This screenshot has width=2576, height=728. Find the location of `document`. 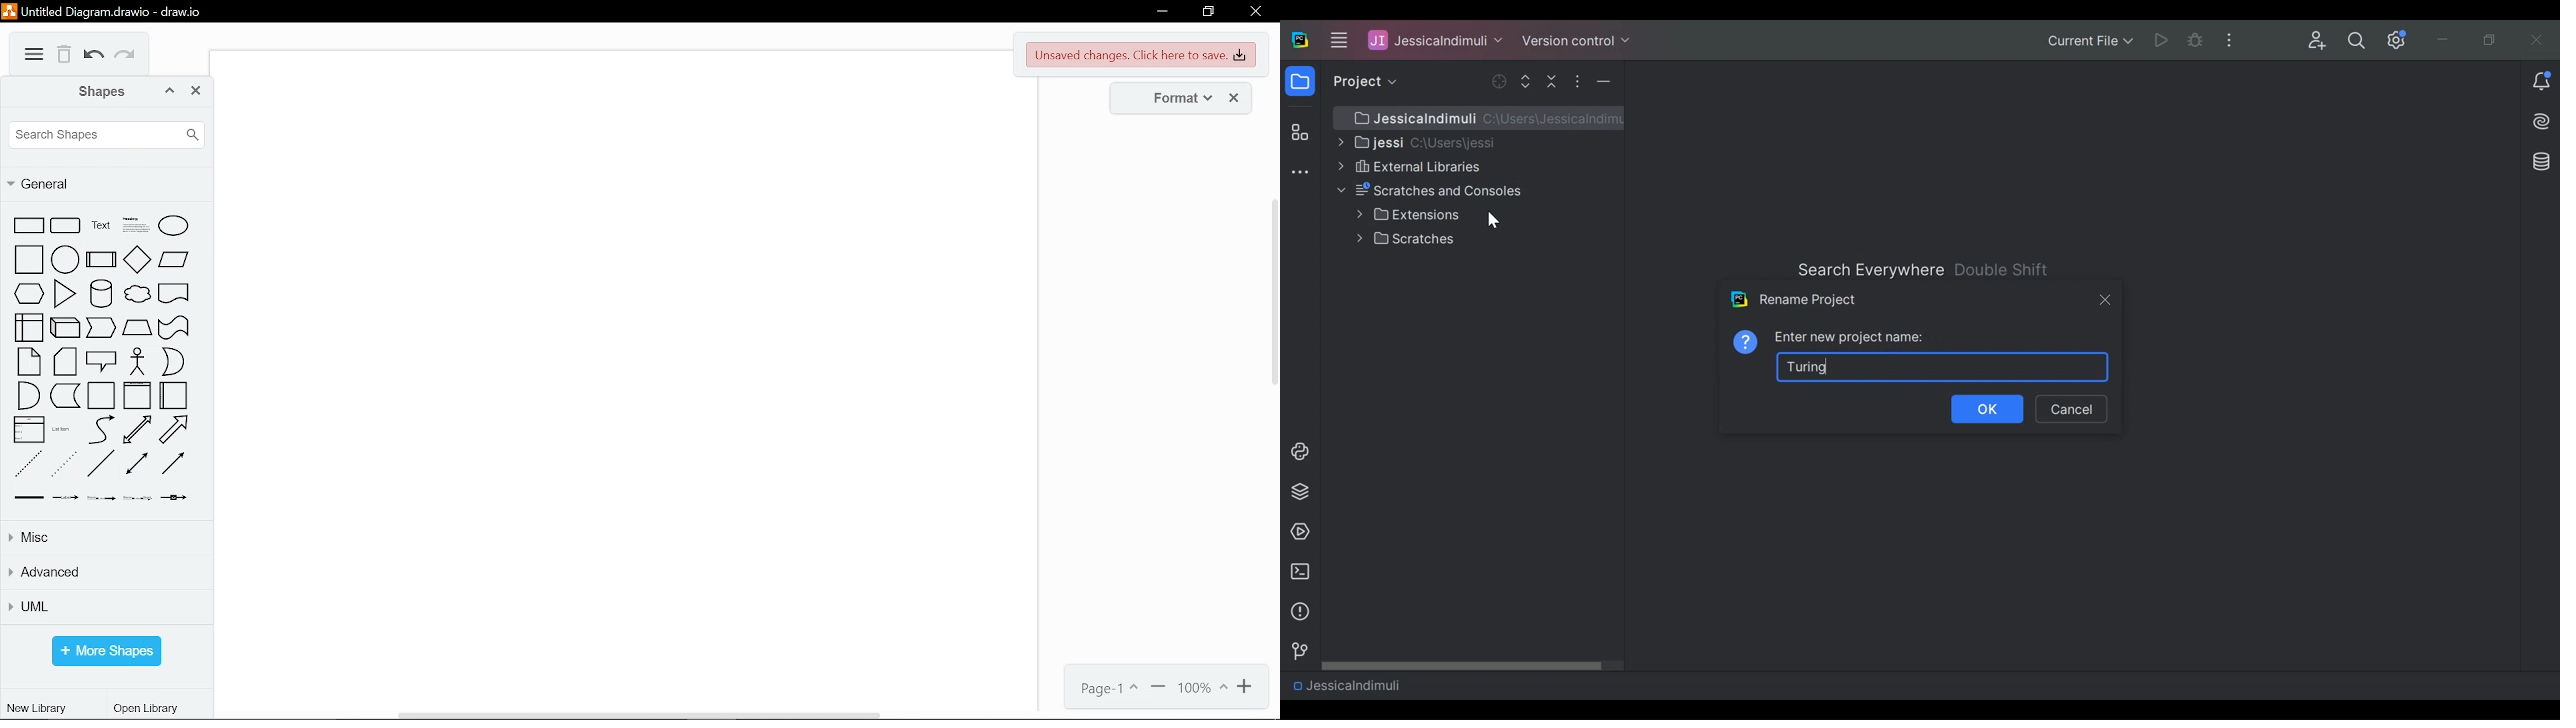

document is located at coordinates (173, 296).